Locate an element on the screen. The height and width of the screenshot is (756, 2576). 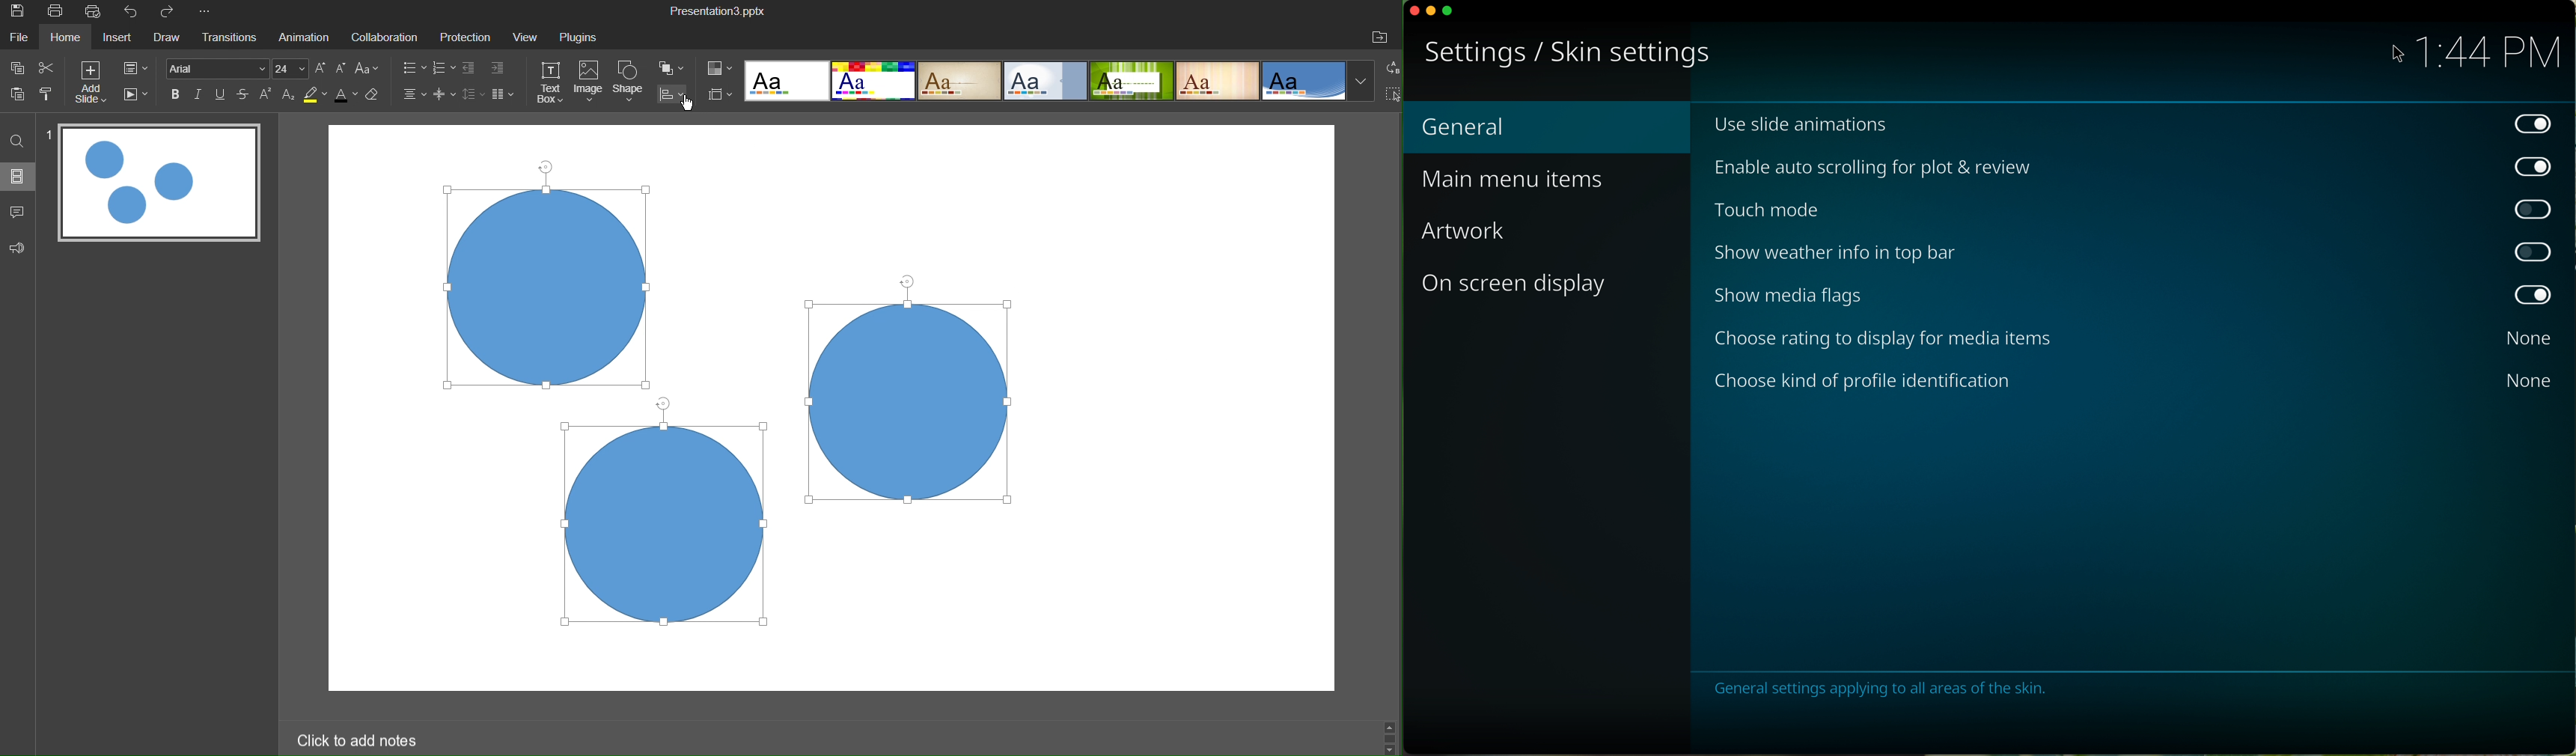
Playback is located at coordinates (138, 97).